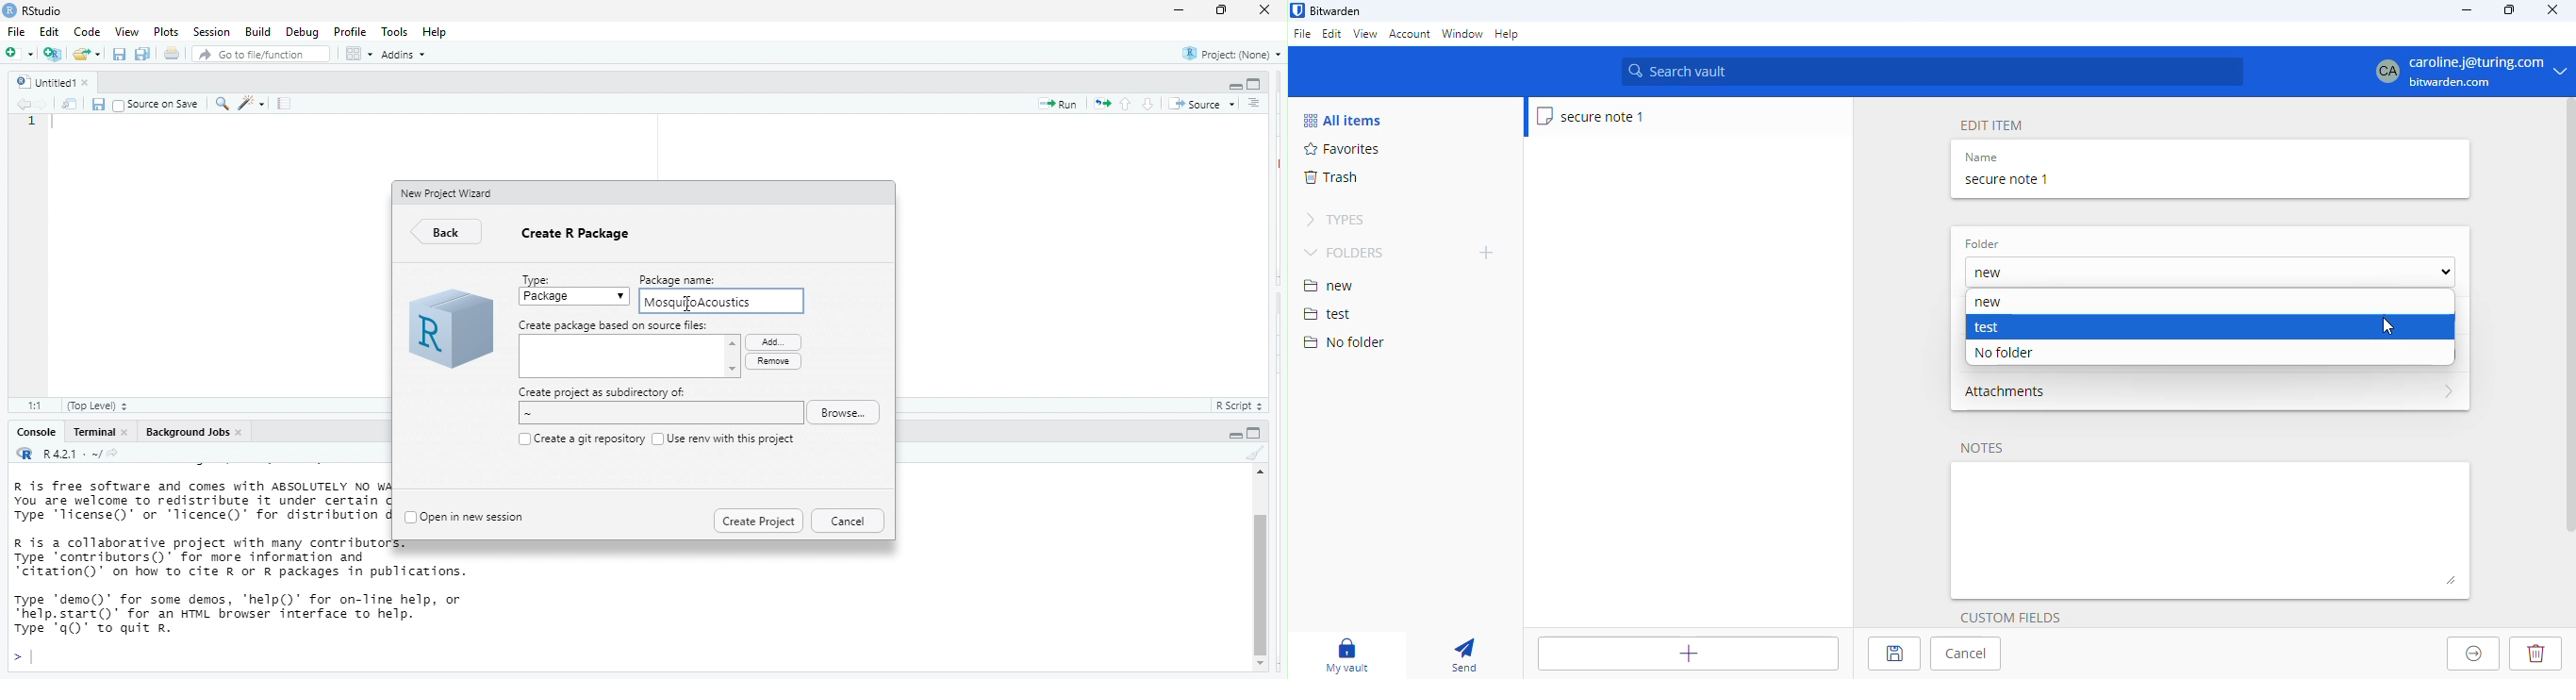 The image size is (2576, 700). What do you see at coordinates (2010, 618) in the screenshot?
I see `custom fields` at bounding box center [2010, 618].